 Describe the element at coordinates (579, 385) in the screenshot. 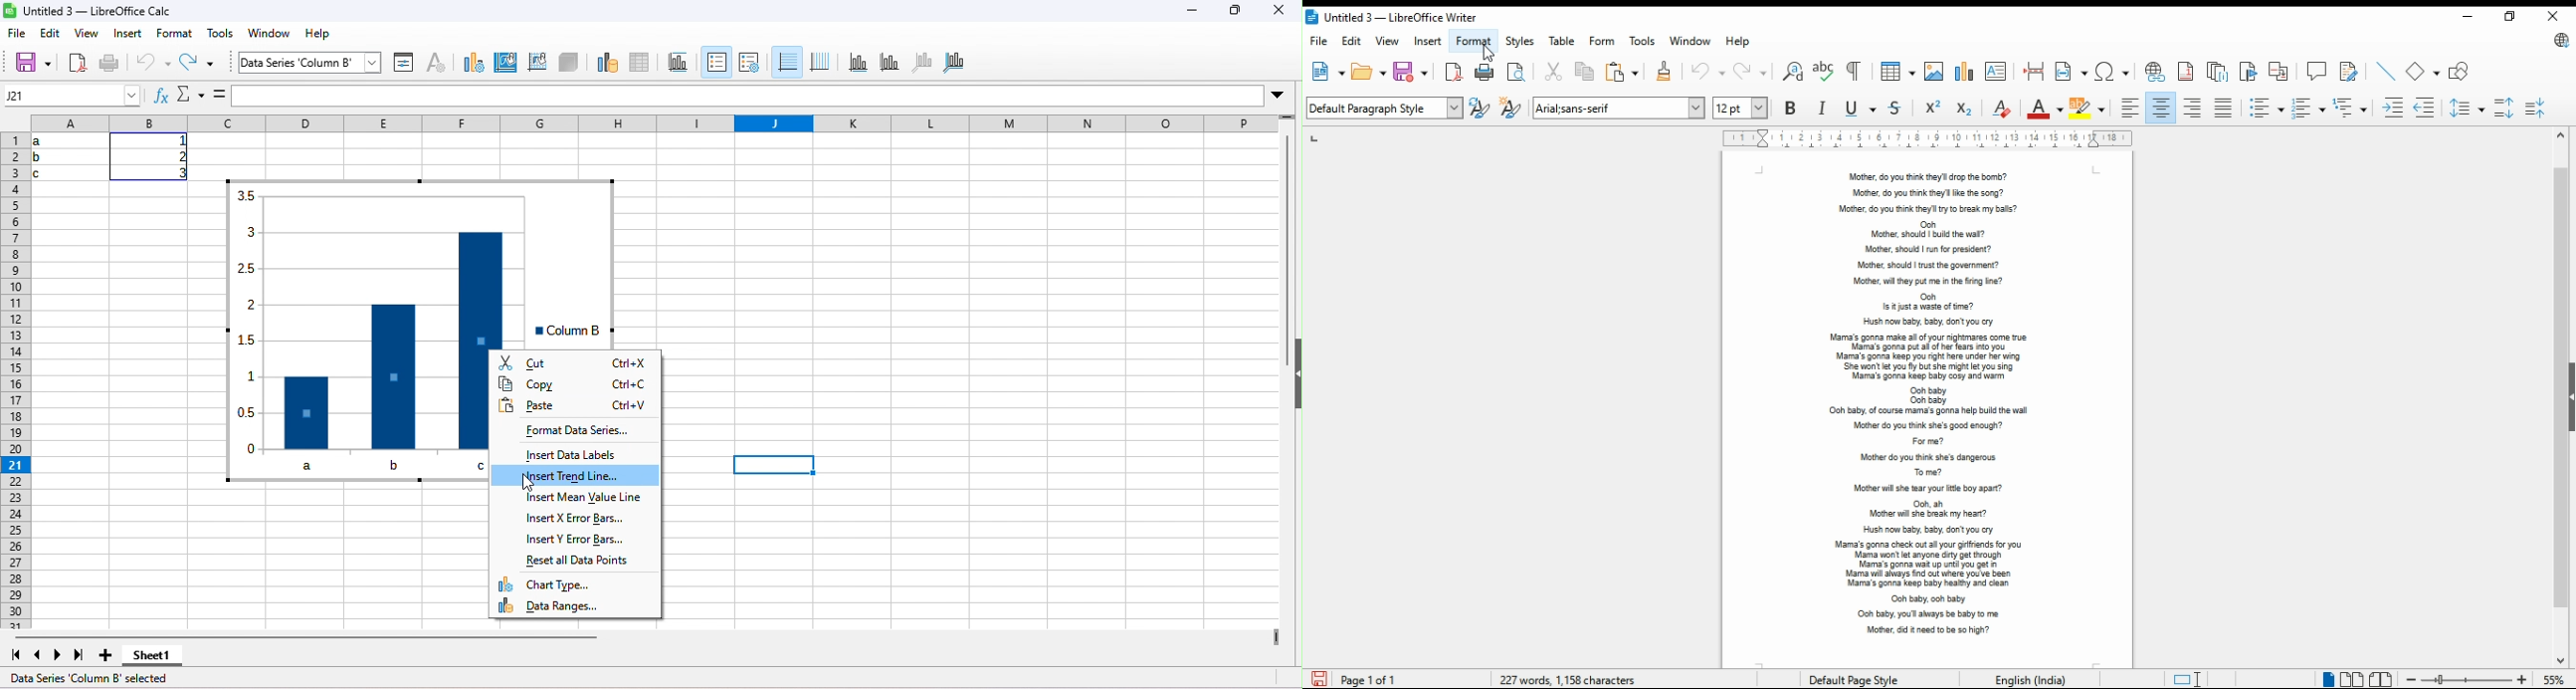

I see `copy` at that location.